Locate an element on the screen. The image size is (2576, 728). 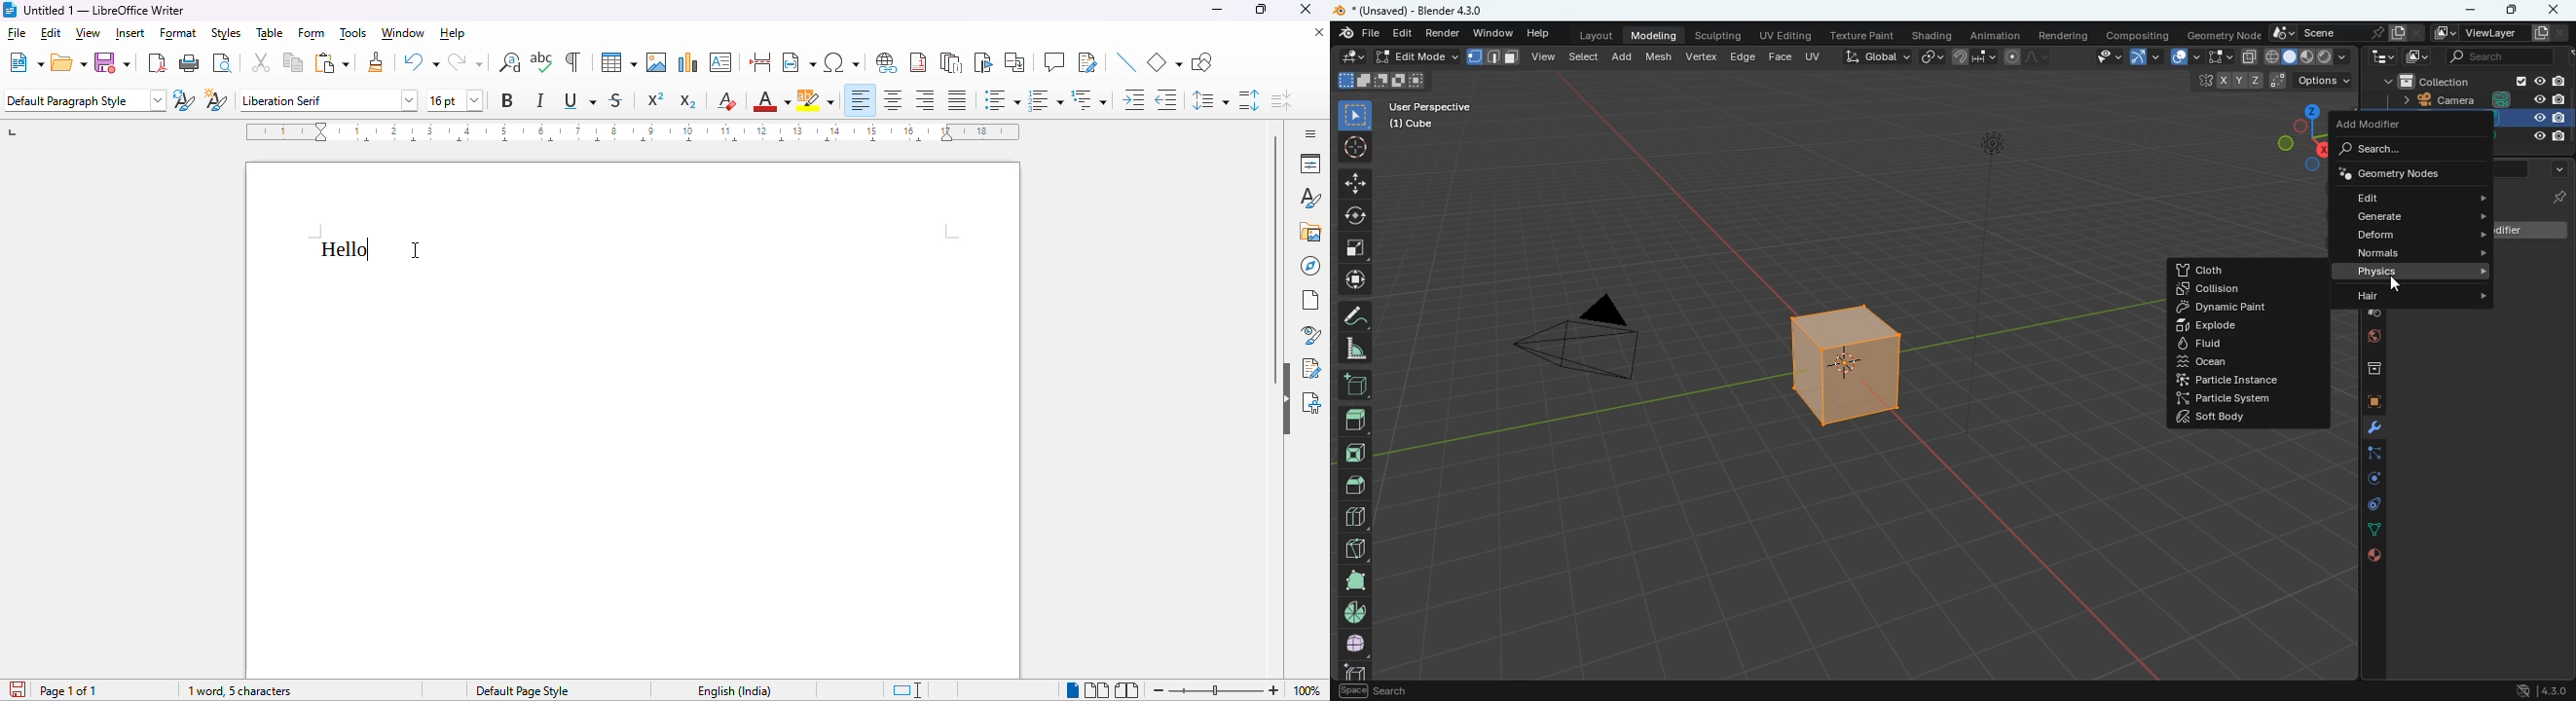
cloth is located at coordinates (2225, 269).